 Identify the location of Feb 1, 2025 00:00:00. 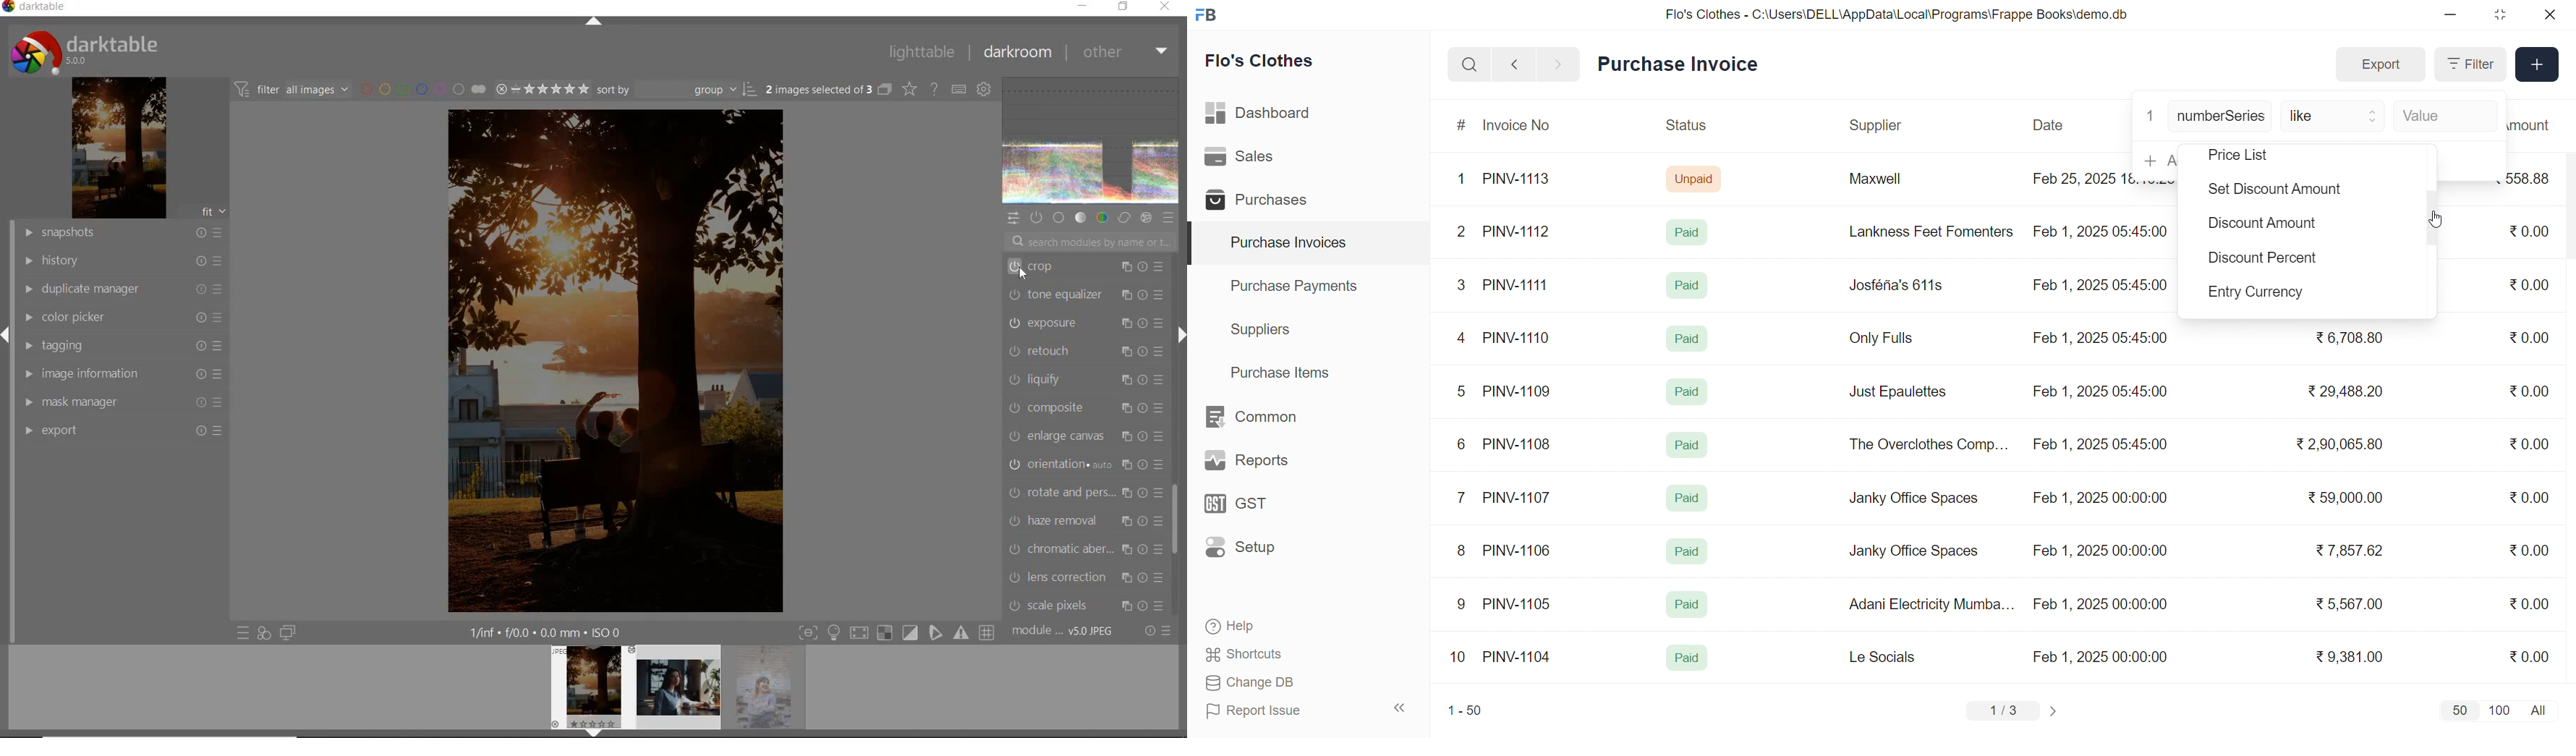
(2098, 548).